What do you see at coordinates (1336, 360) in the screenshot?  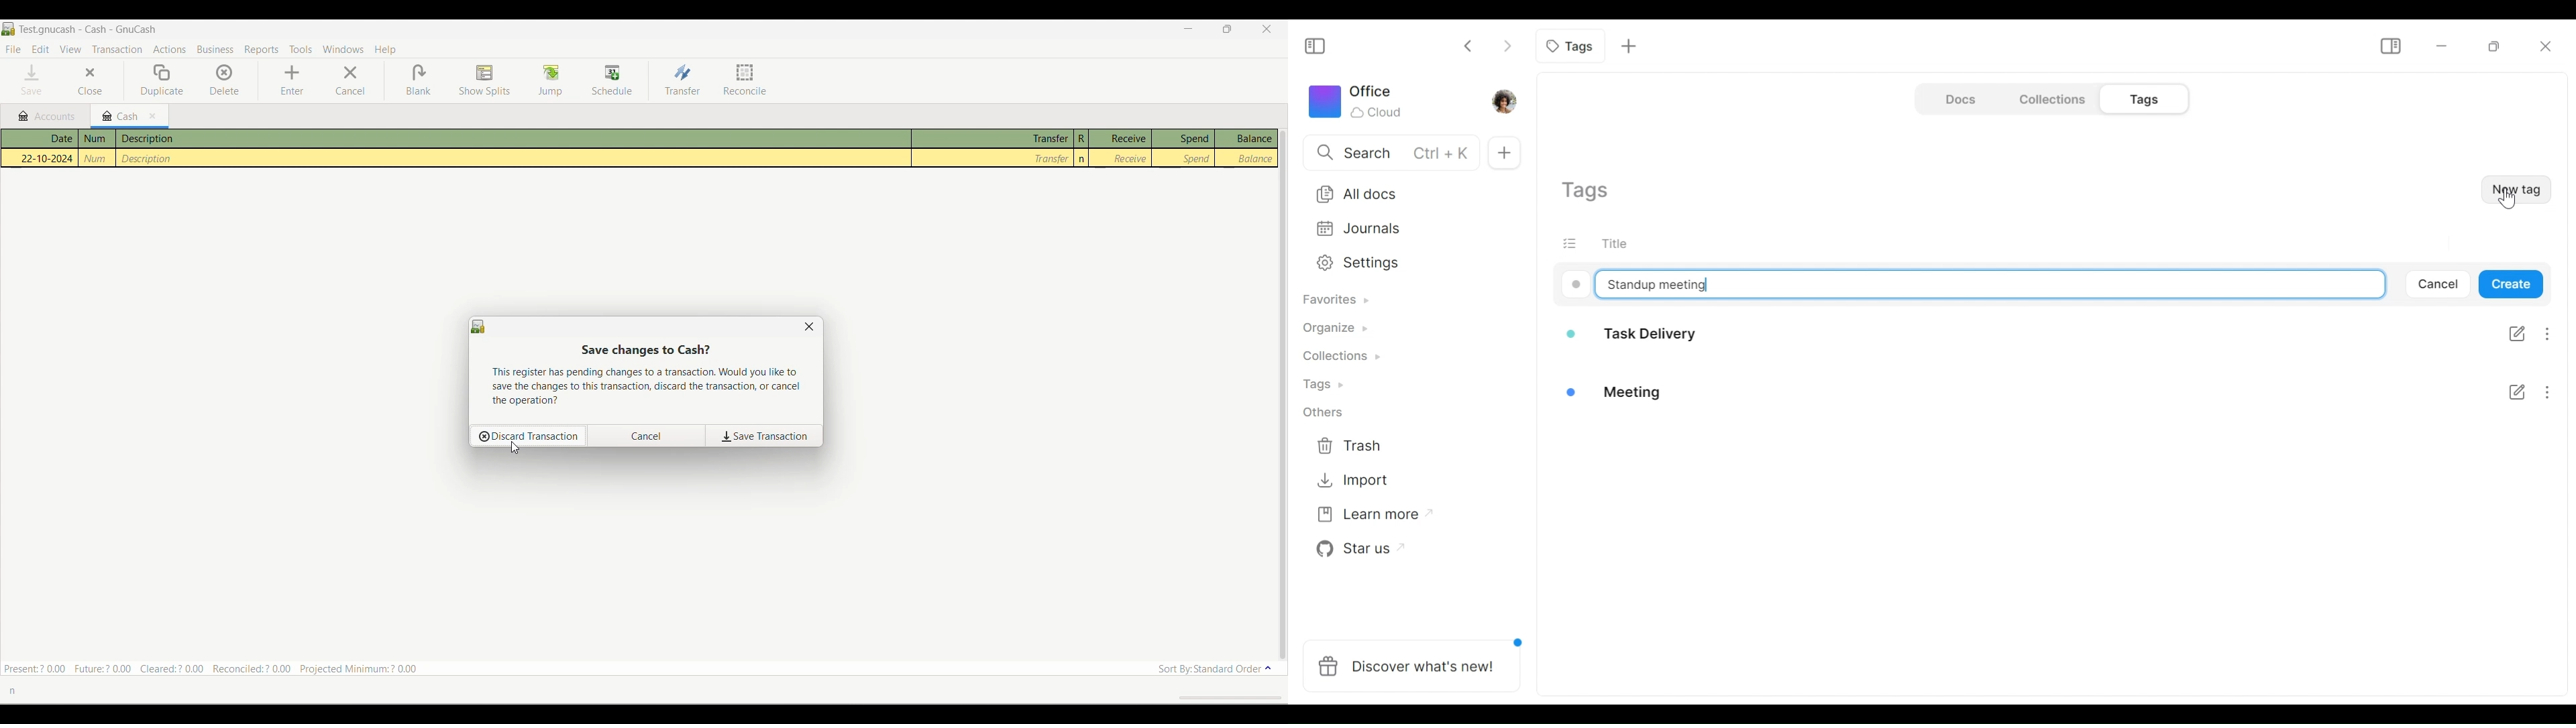 I see `Collections` at bounding box center [1336, 360].